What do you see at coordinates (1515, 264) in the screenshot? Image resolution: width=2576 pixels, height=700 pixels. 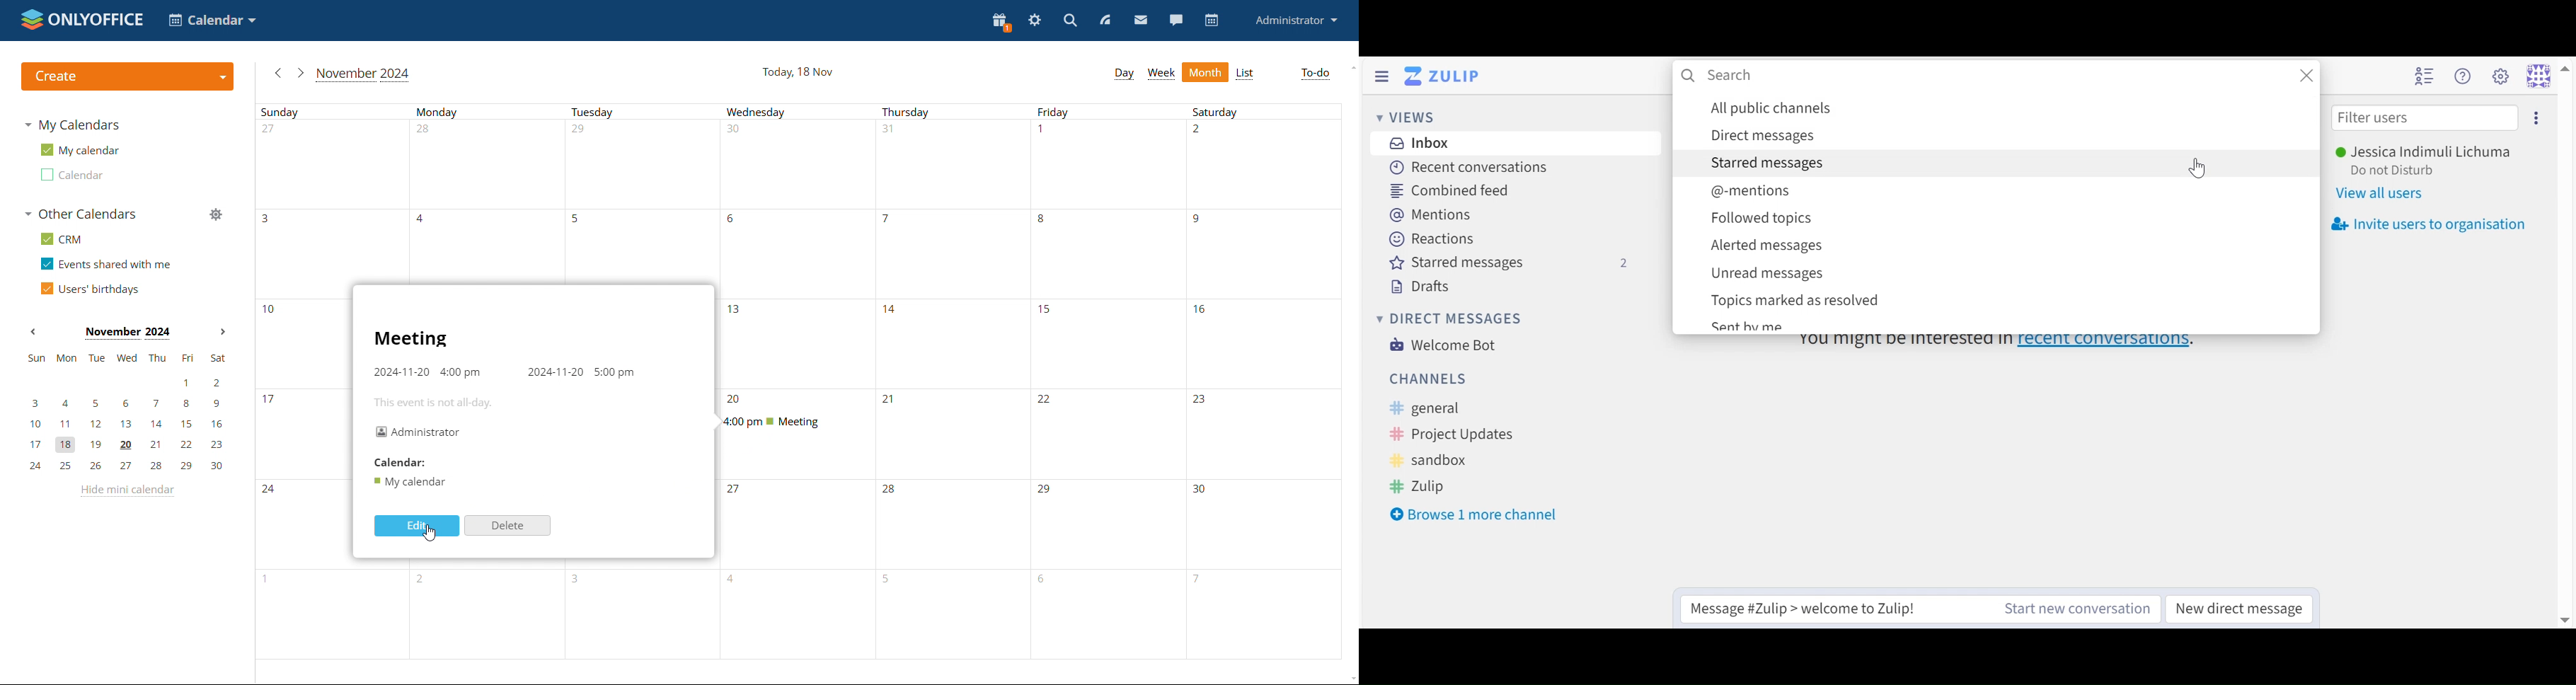 I see `Starred messages` at bounding box center [1515, 264].